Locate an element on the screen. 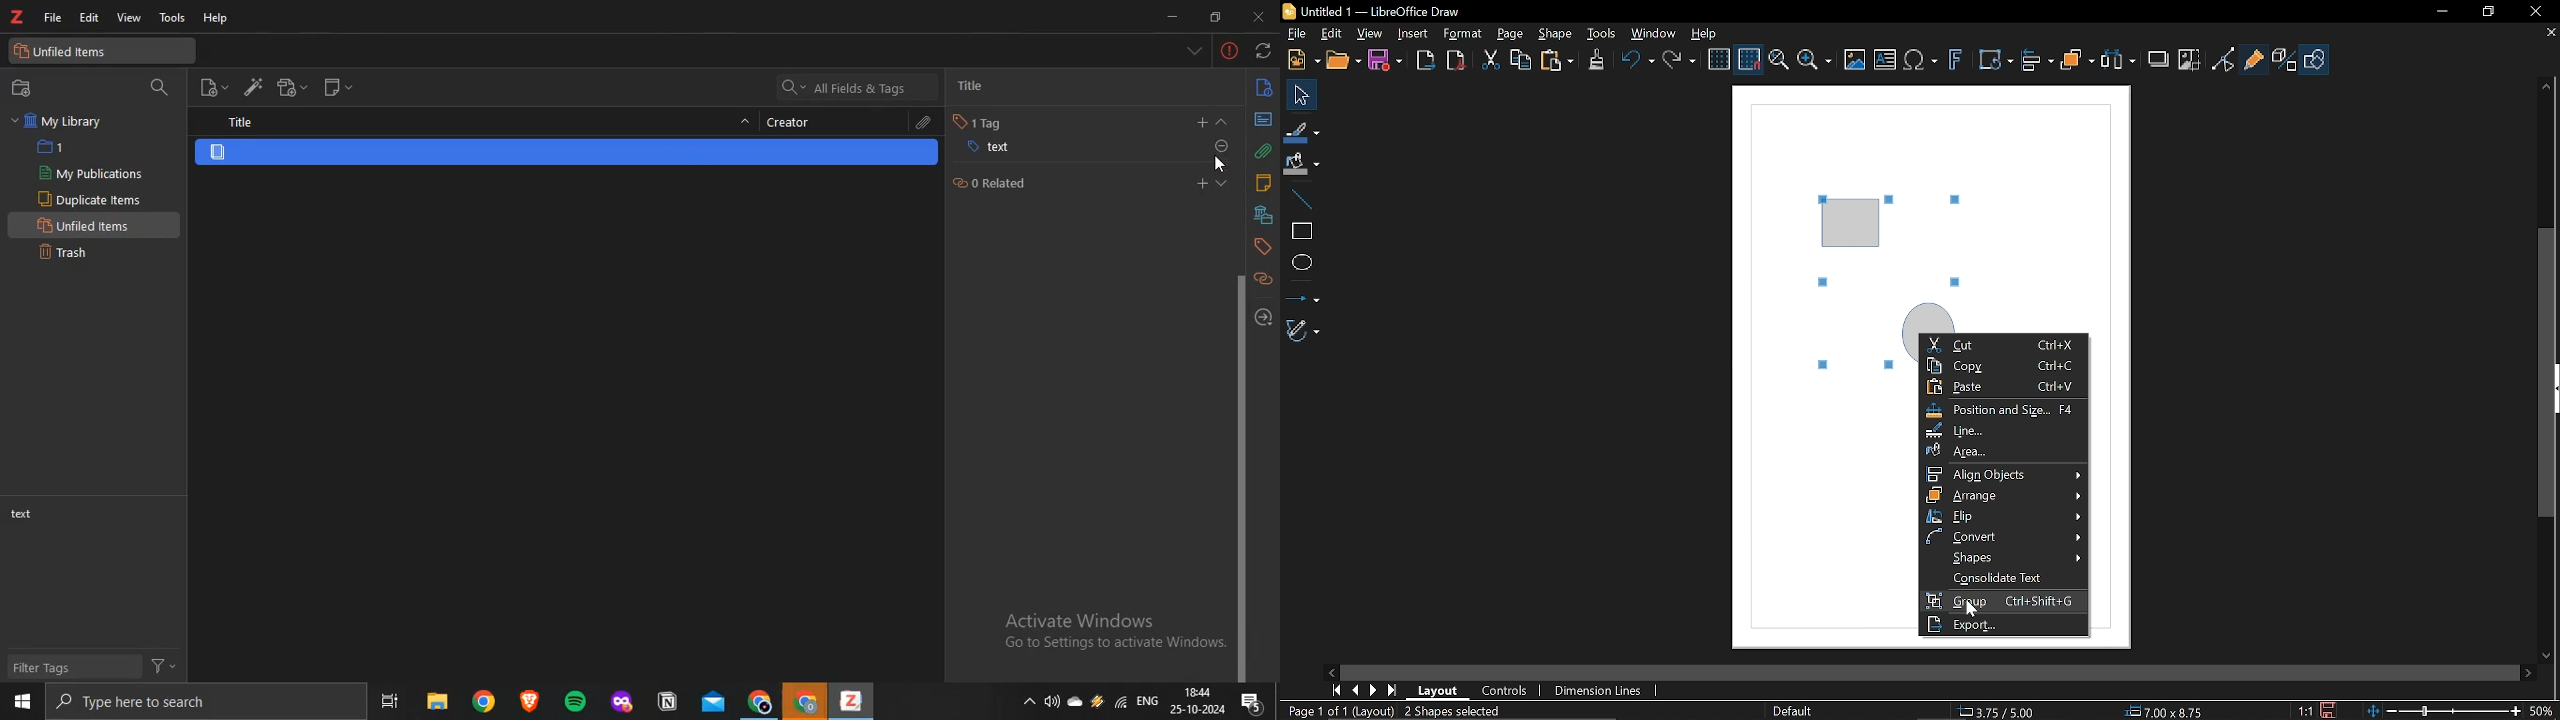  wifi is located at coordinates (1123, 702).